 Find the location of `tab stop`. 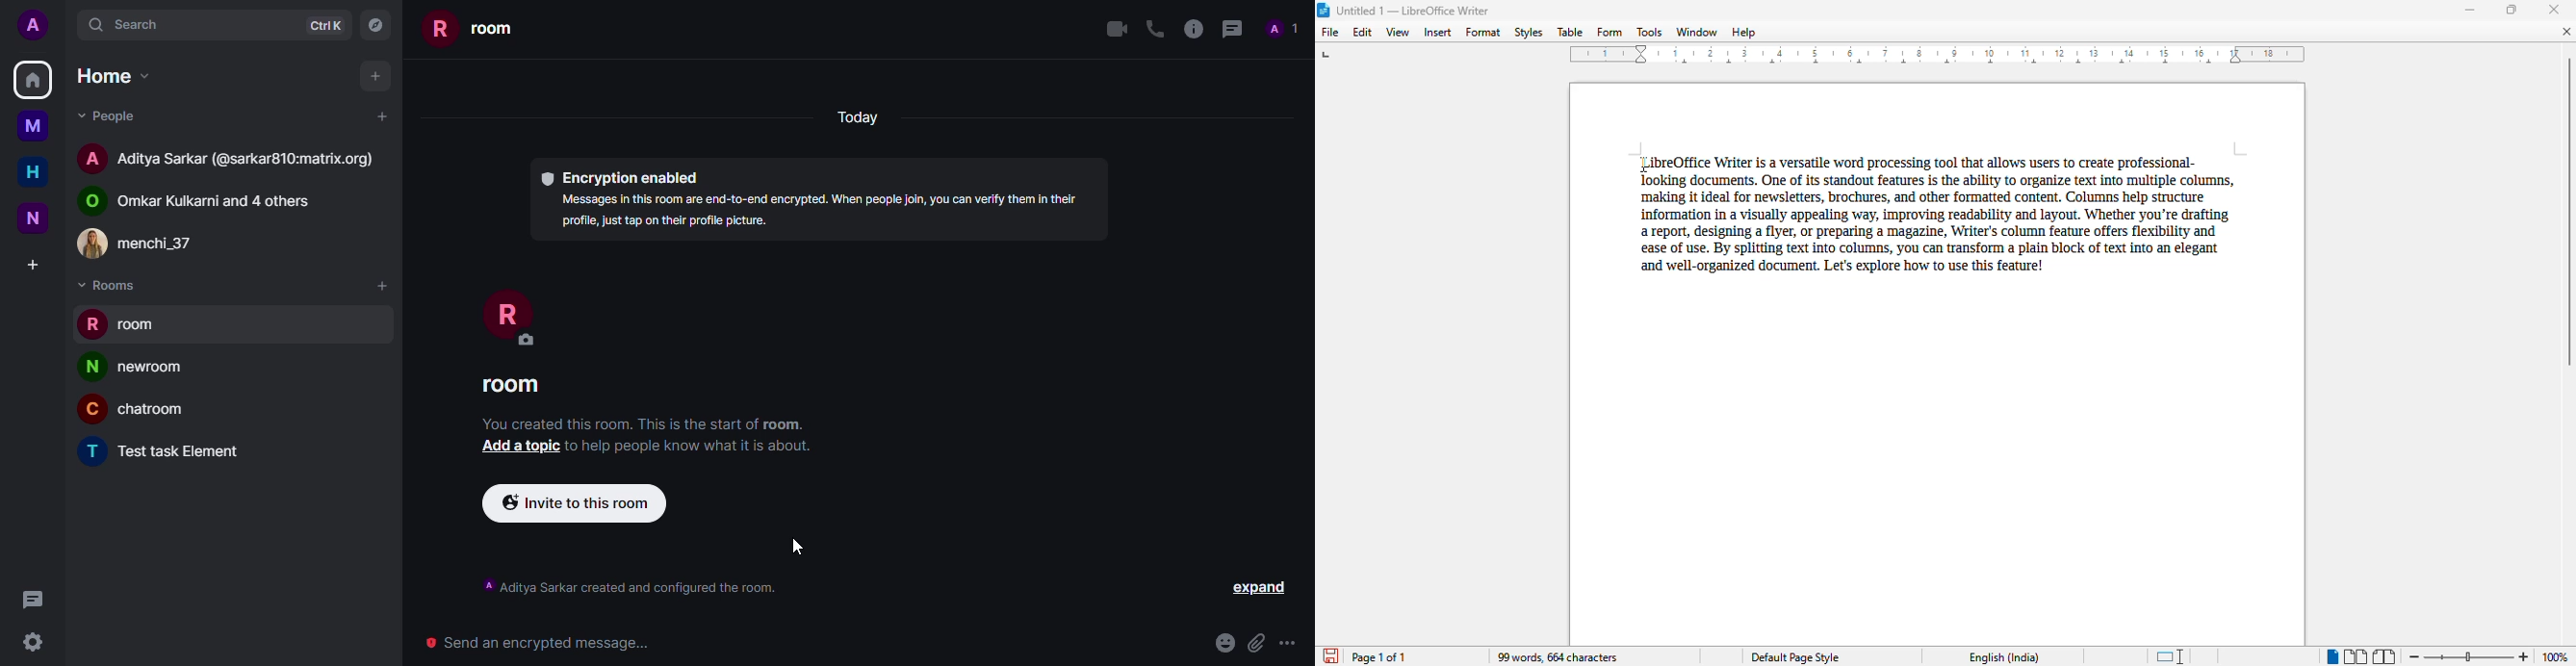

tab stop is located at coordinates (1331, 56).